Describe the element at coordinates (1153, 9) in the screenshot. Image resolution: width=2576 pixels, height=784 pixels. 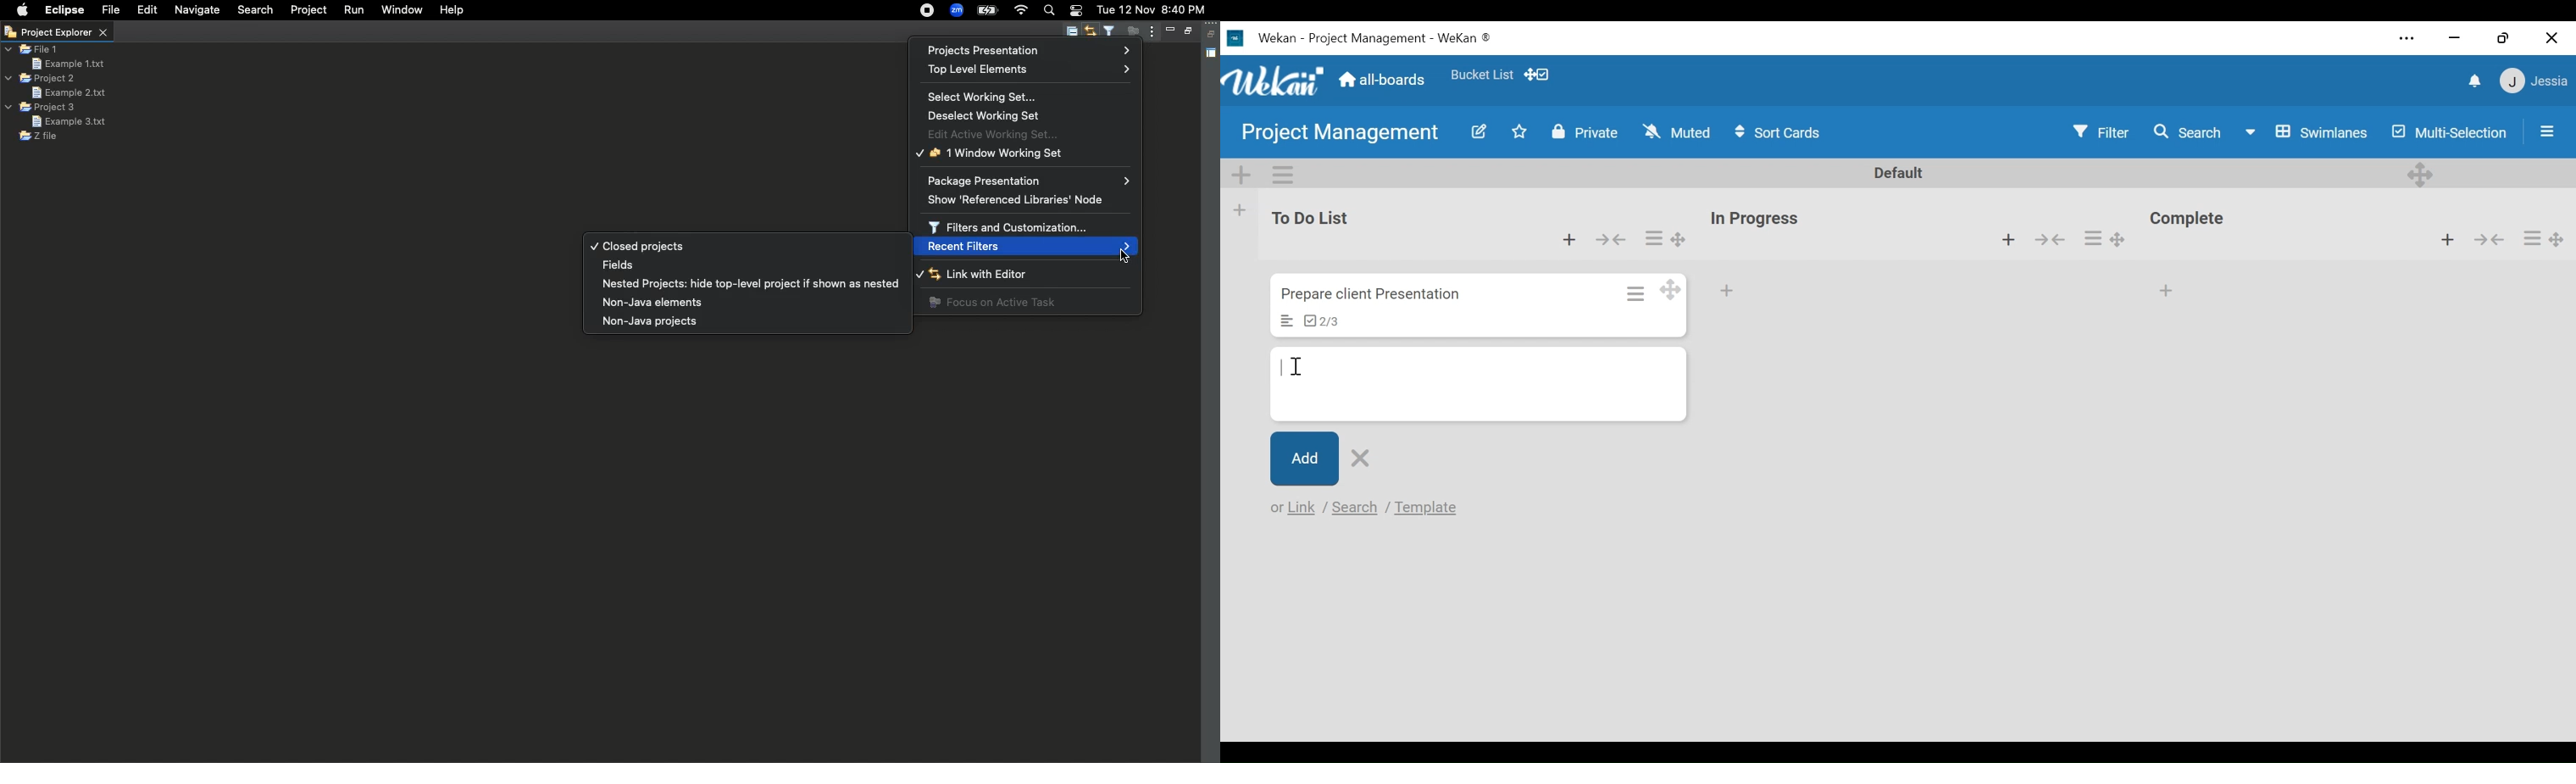
I see `tue 12 nov 8:40 pm ` at that location.